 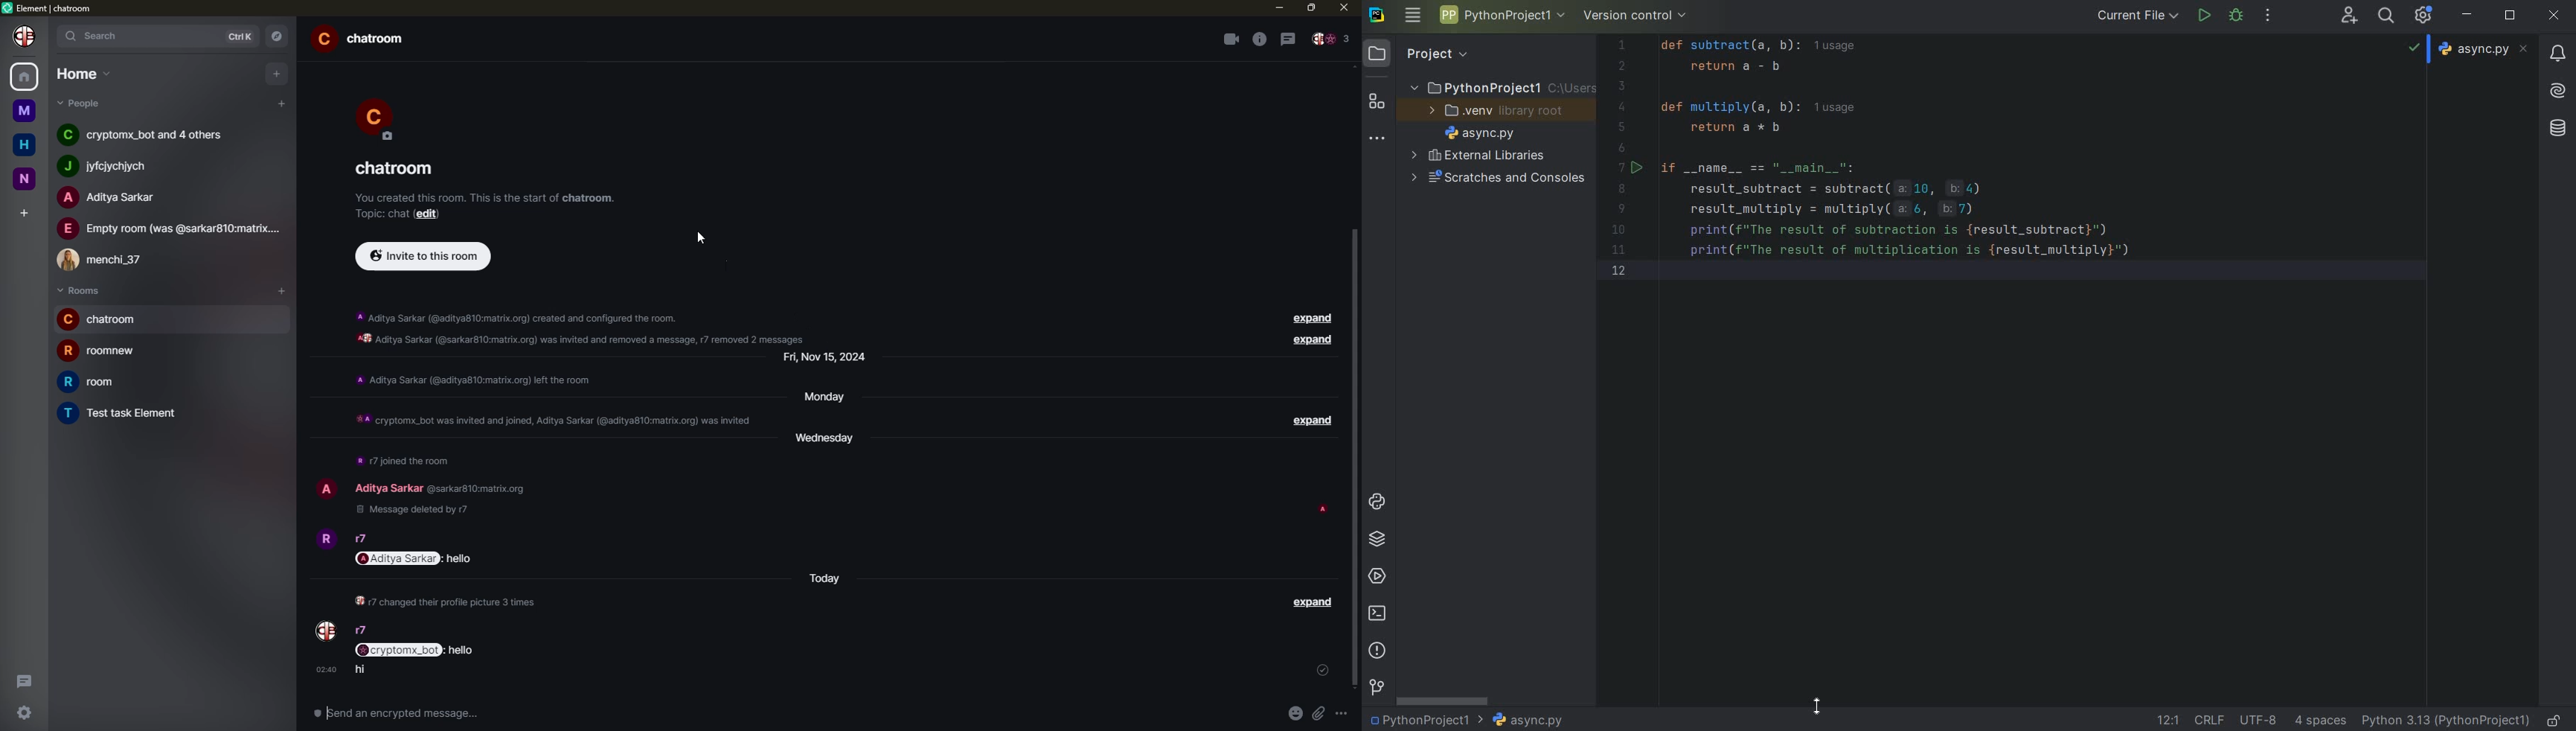 I want to click on python packages, so click(x=1376, y=540).